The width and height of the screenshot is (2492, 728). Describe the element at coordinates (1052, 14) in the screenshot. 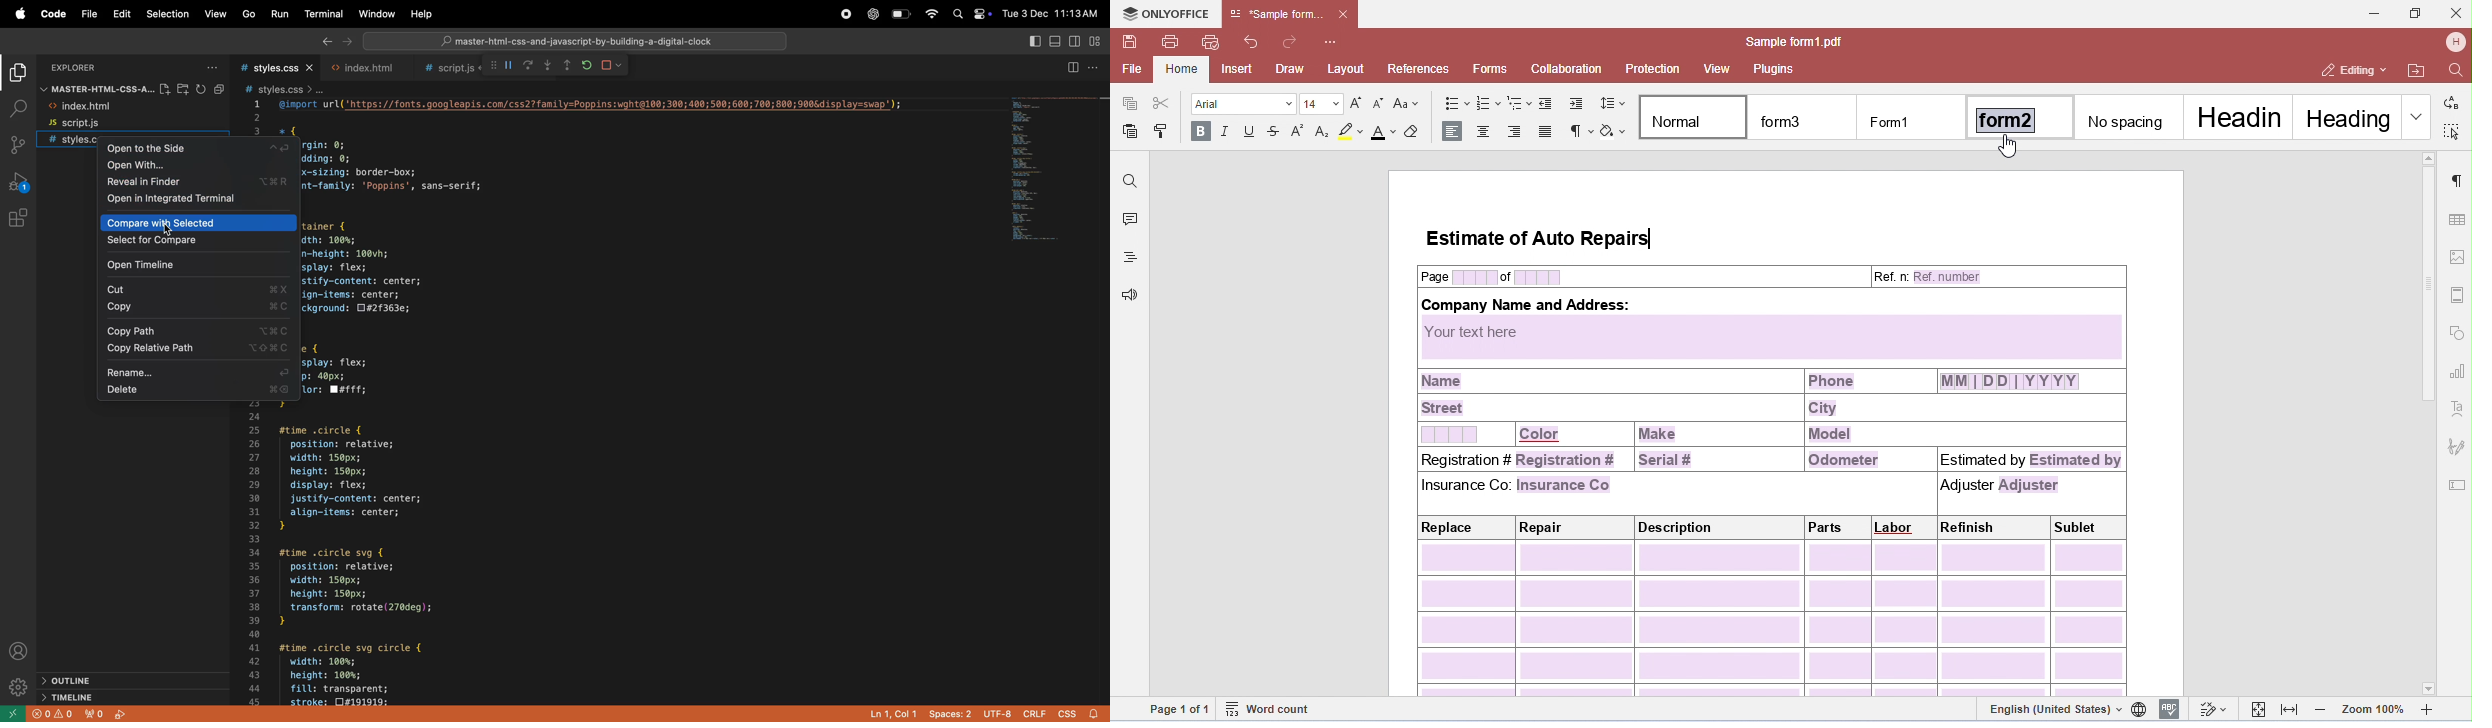

I see `date and time` at that location.